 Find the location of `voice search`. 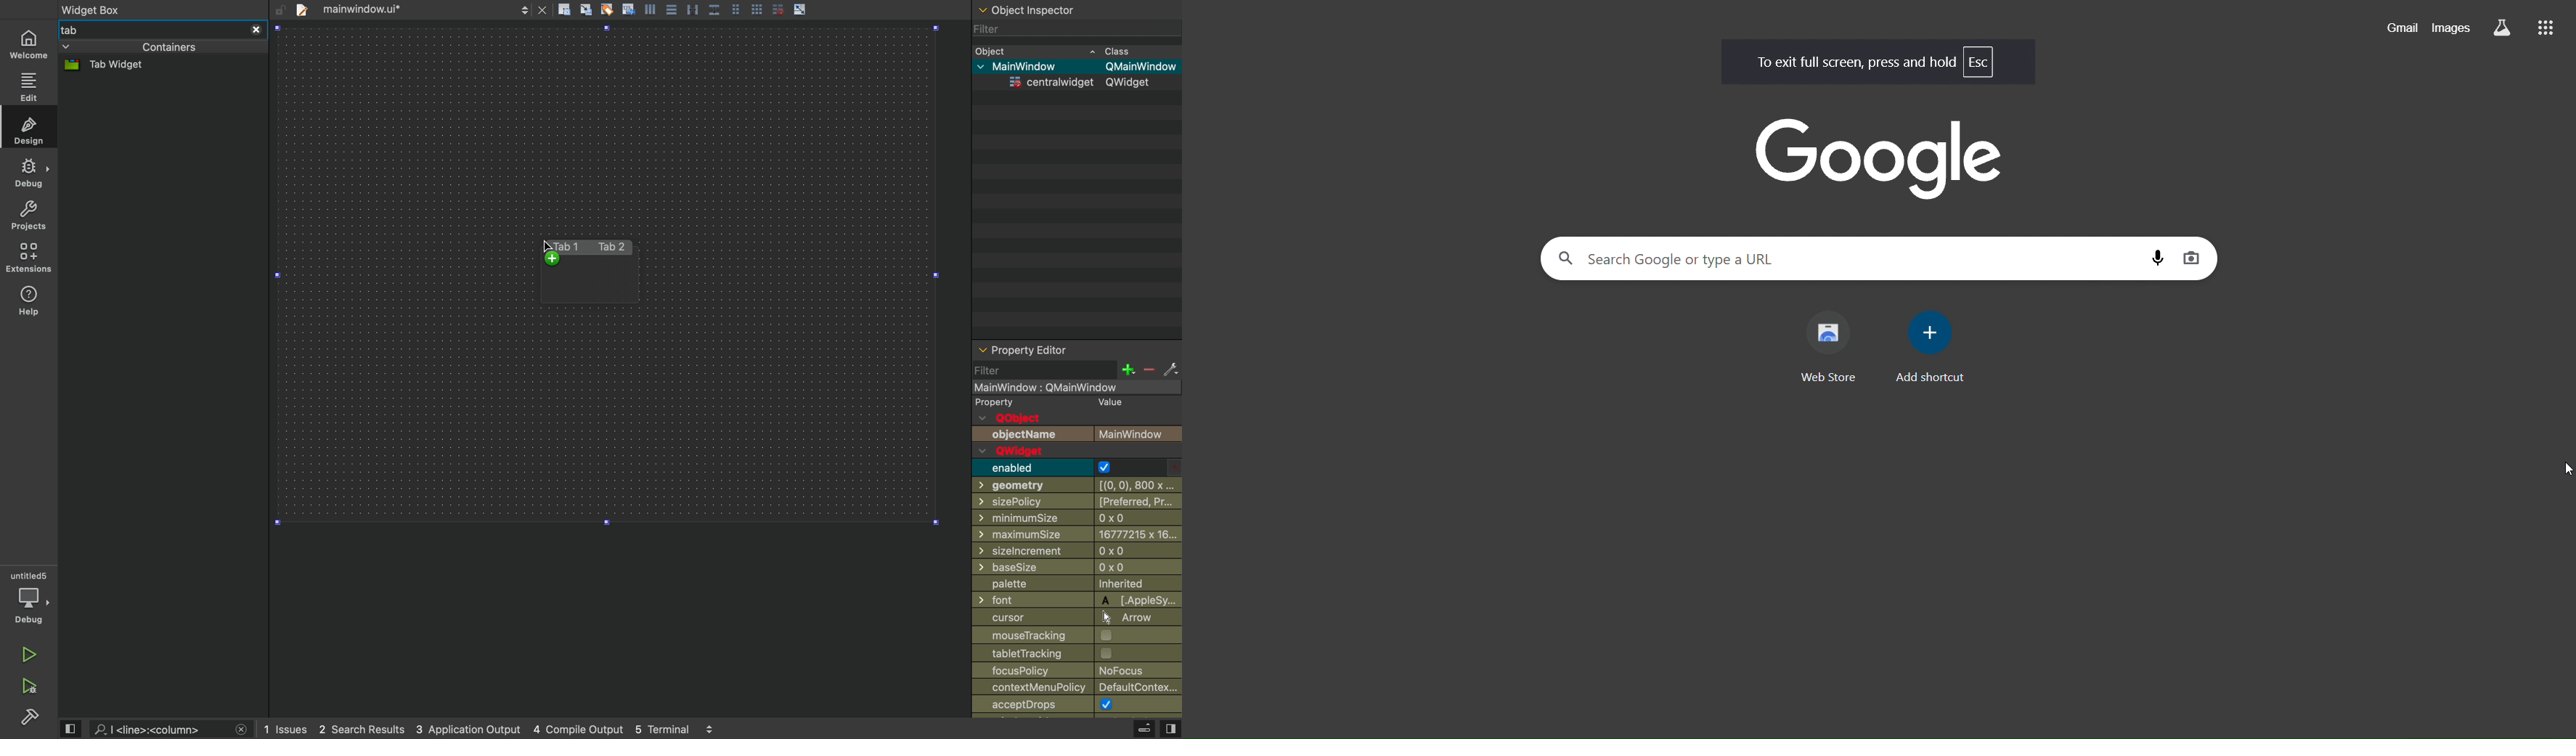

voice search is located at coordinates (2159, 256).